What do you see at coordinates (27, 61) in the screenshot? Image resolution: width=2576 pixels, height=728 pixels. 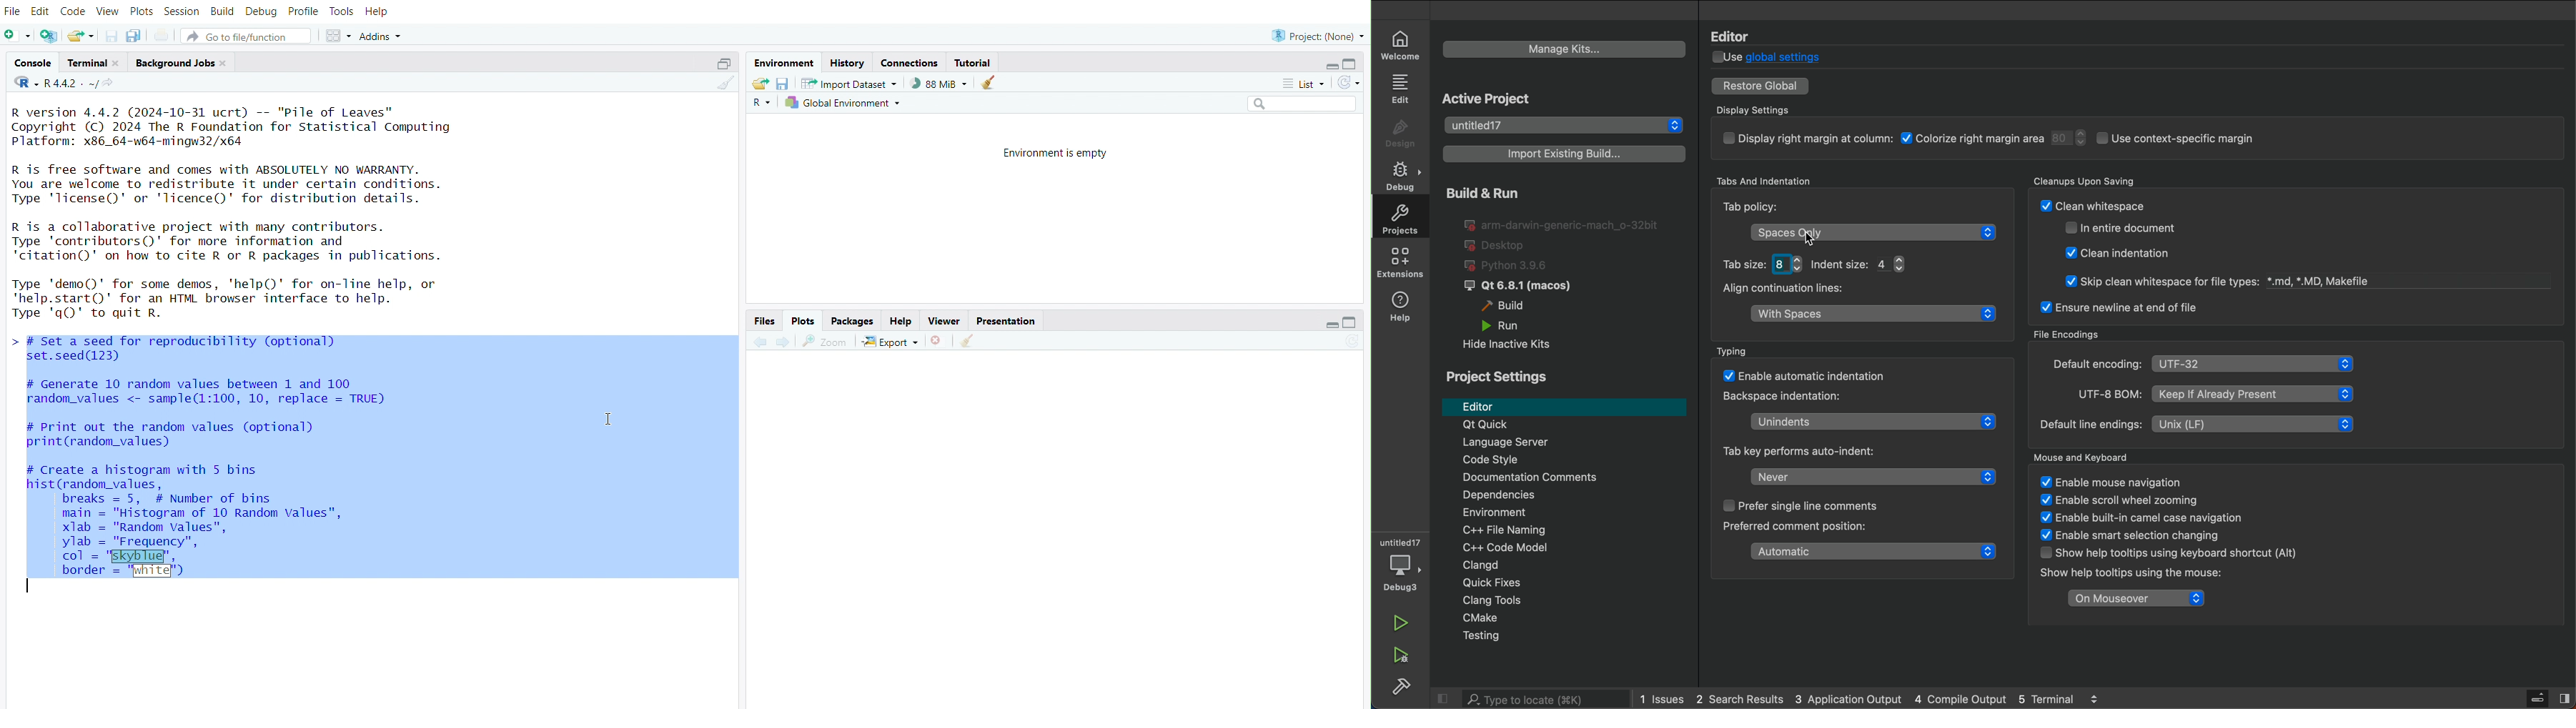 I see `console` at bounding box center [27, 61].